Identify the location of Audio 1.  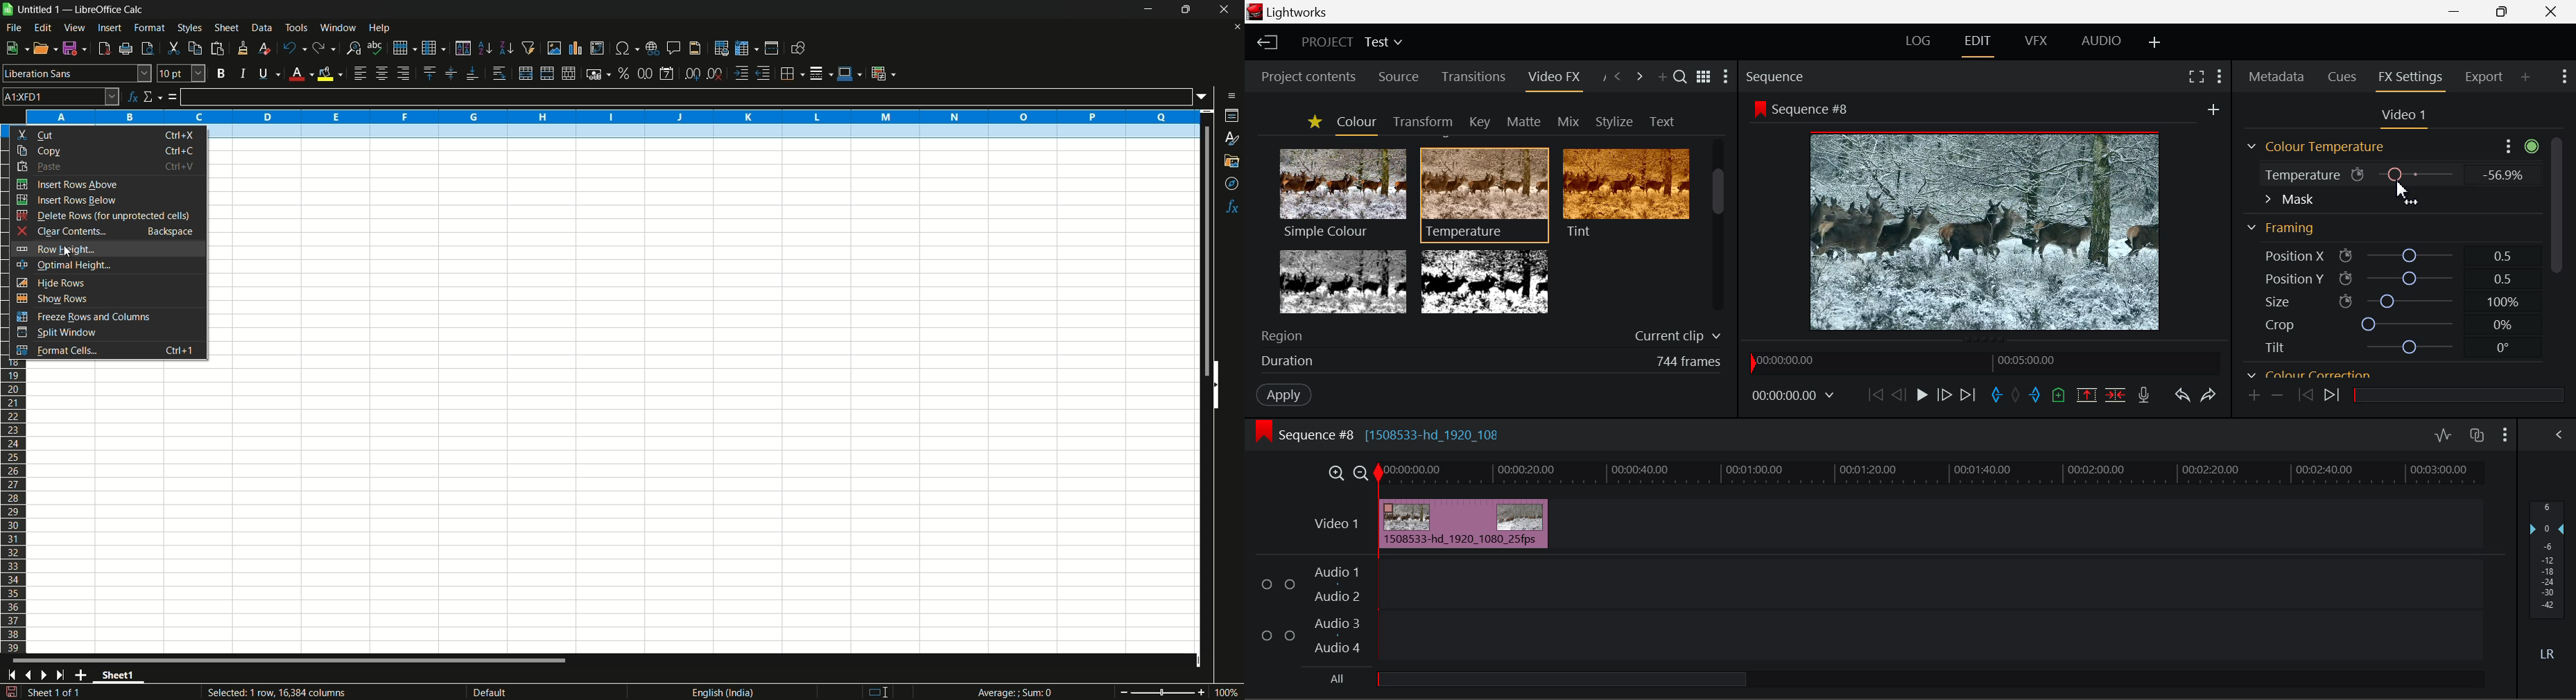
(1334, 573).